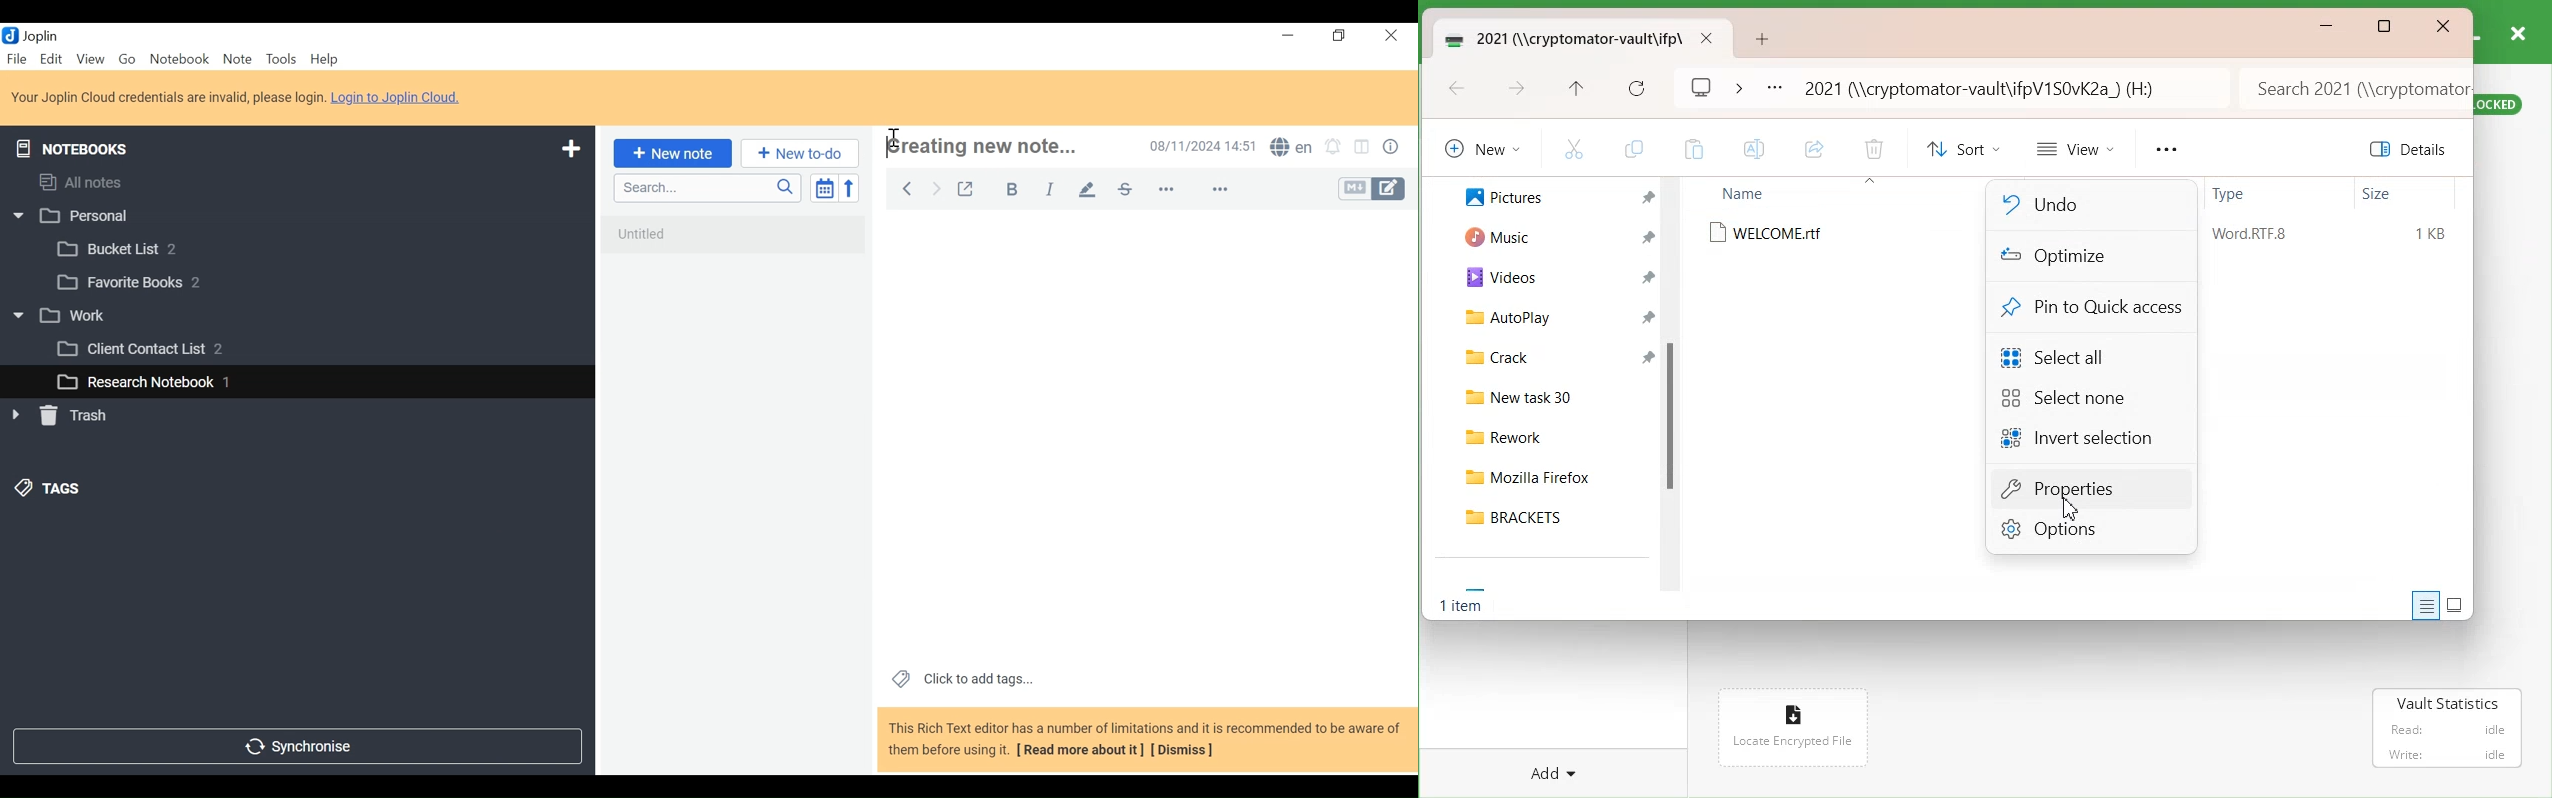 The width and height of the screenshot is (2576, 812). Describe the element at coordinates (1394, 149) in the screenshot. I see `Note properties` at that location.